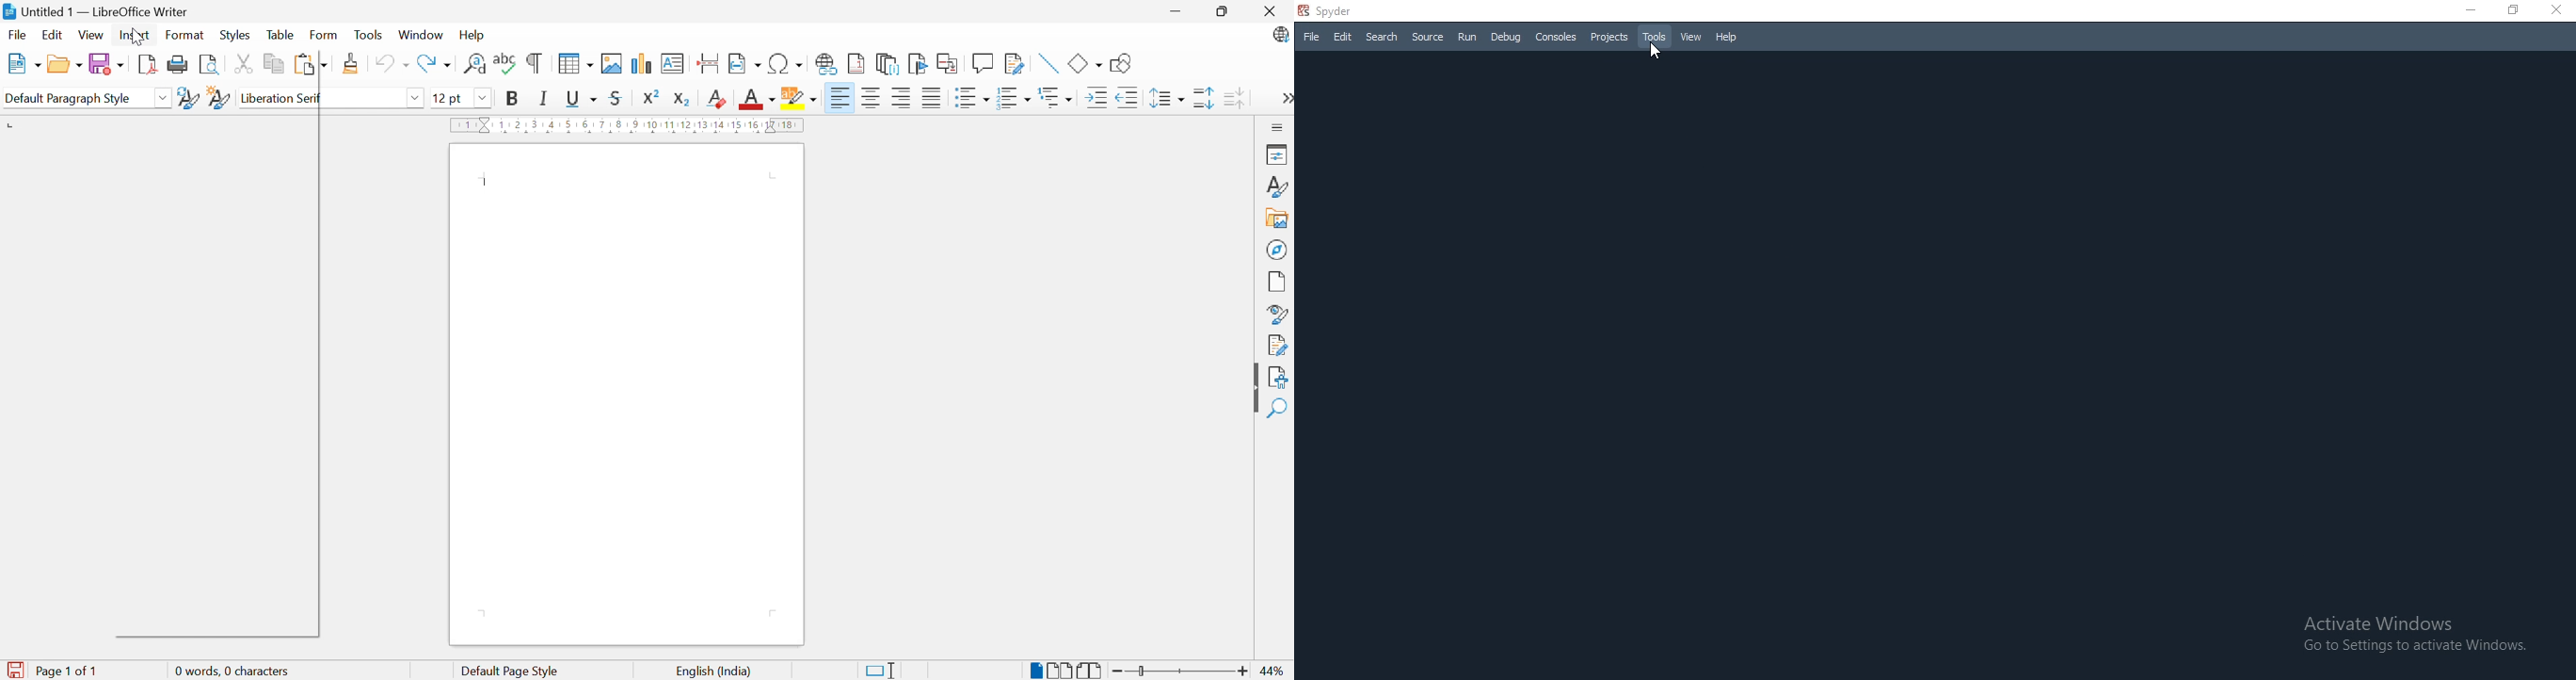  Describe the element at coordinates (1278, 282) in the screenshot. I see `Page` at that location.